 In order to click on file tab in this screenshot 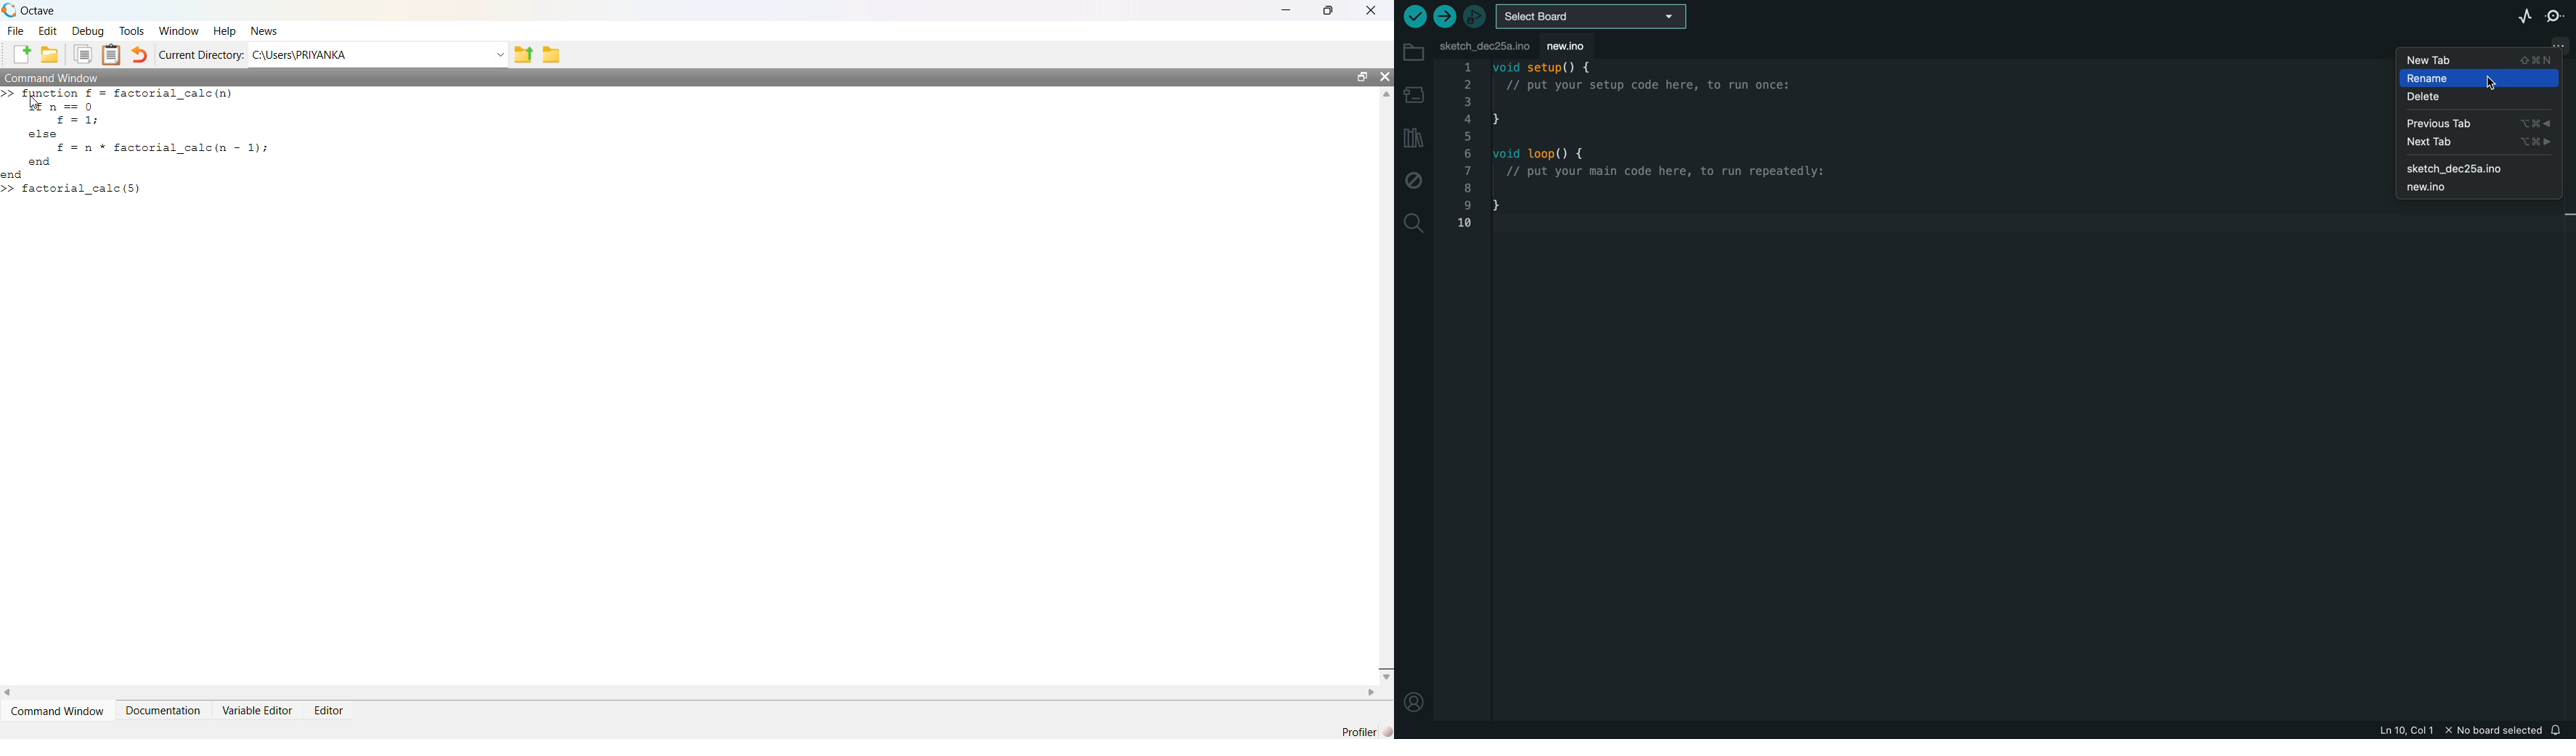, I will do `click(1484, 44)`.